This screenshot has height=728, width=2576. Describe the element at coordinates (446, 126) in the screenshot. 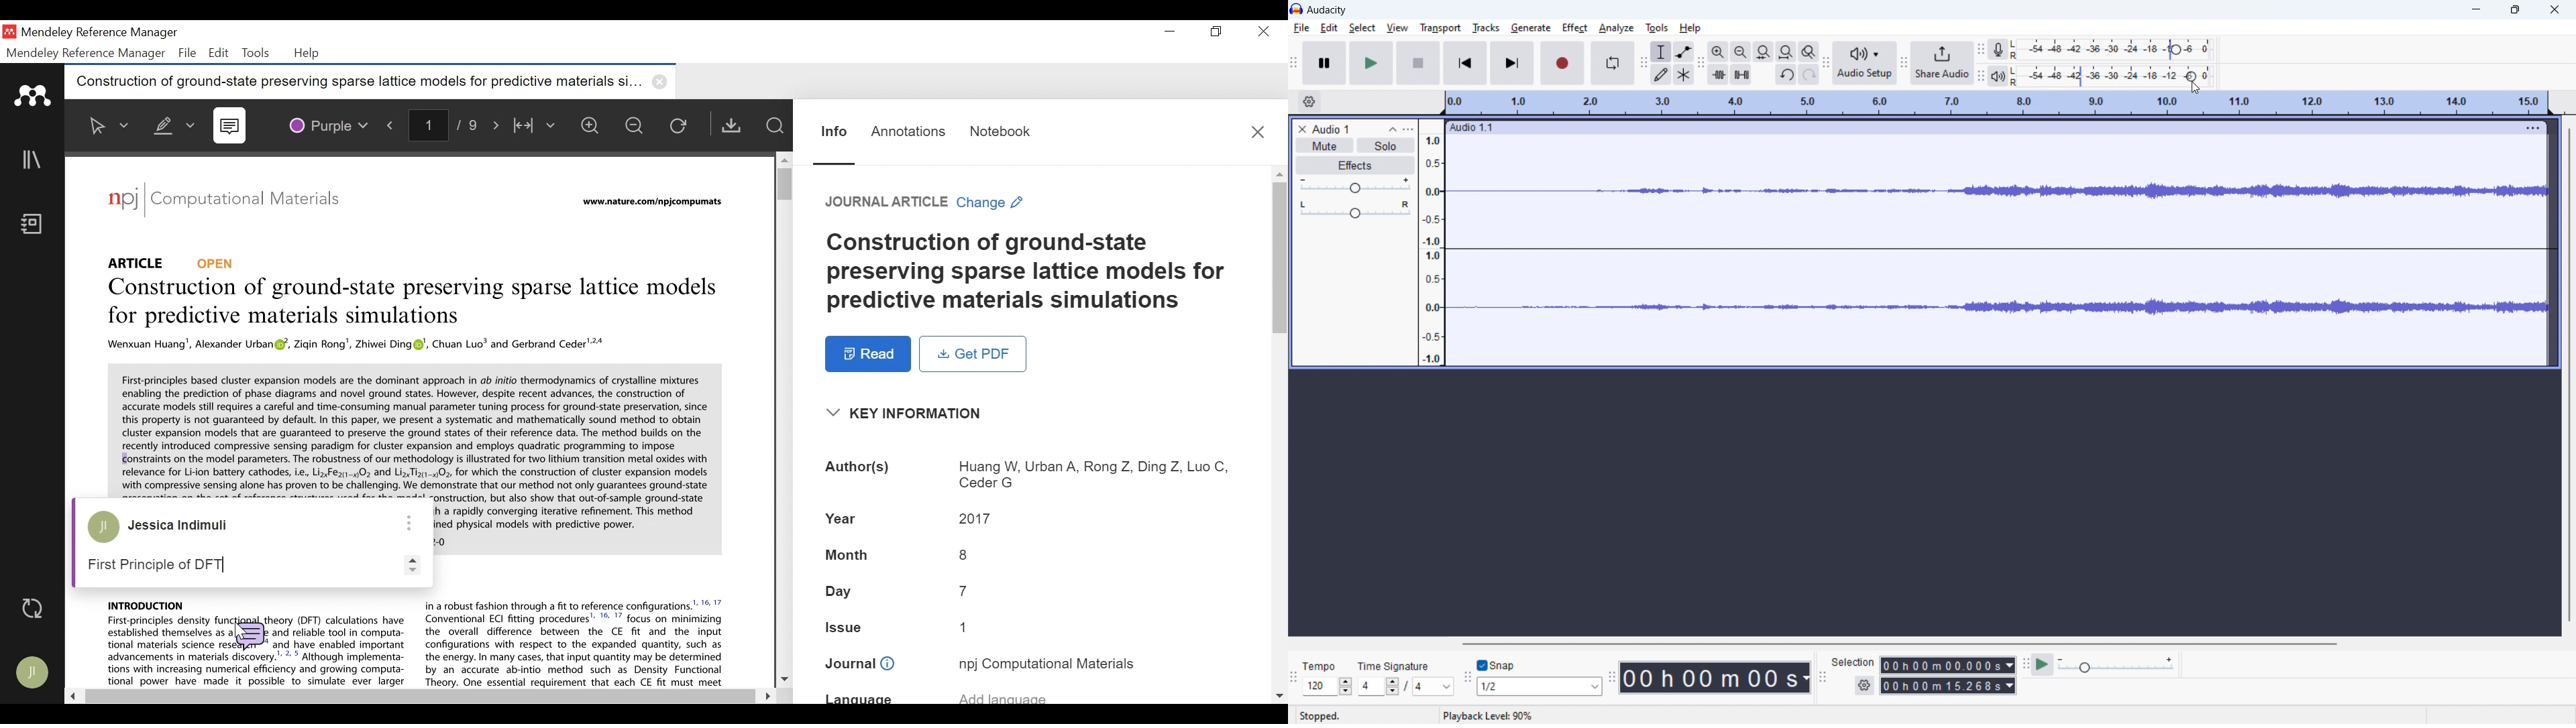

I see `Page Number/Total Number of Pae` at that location.